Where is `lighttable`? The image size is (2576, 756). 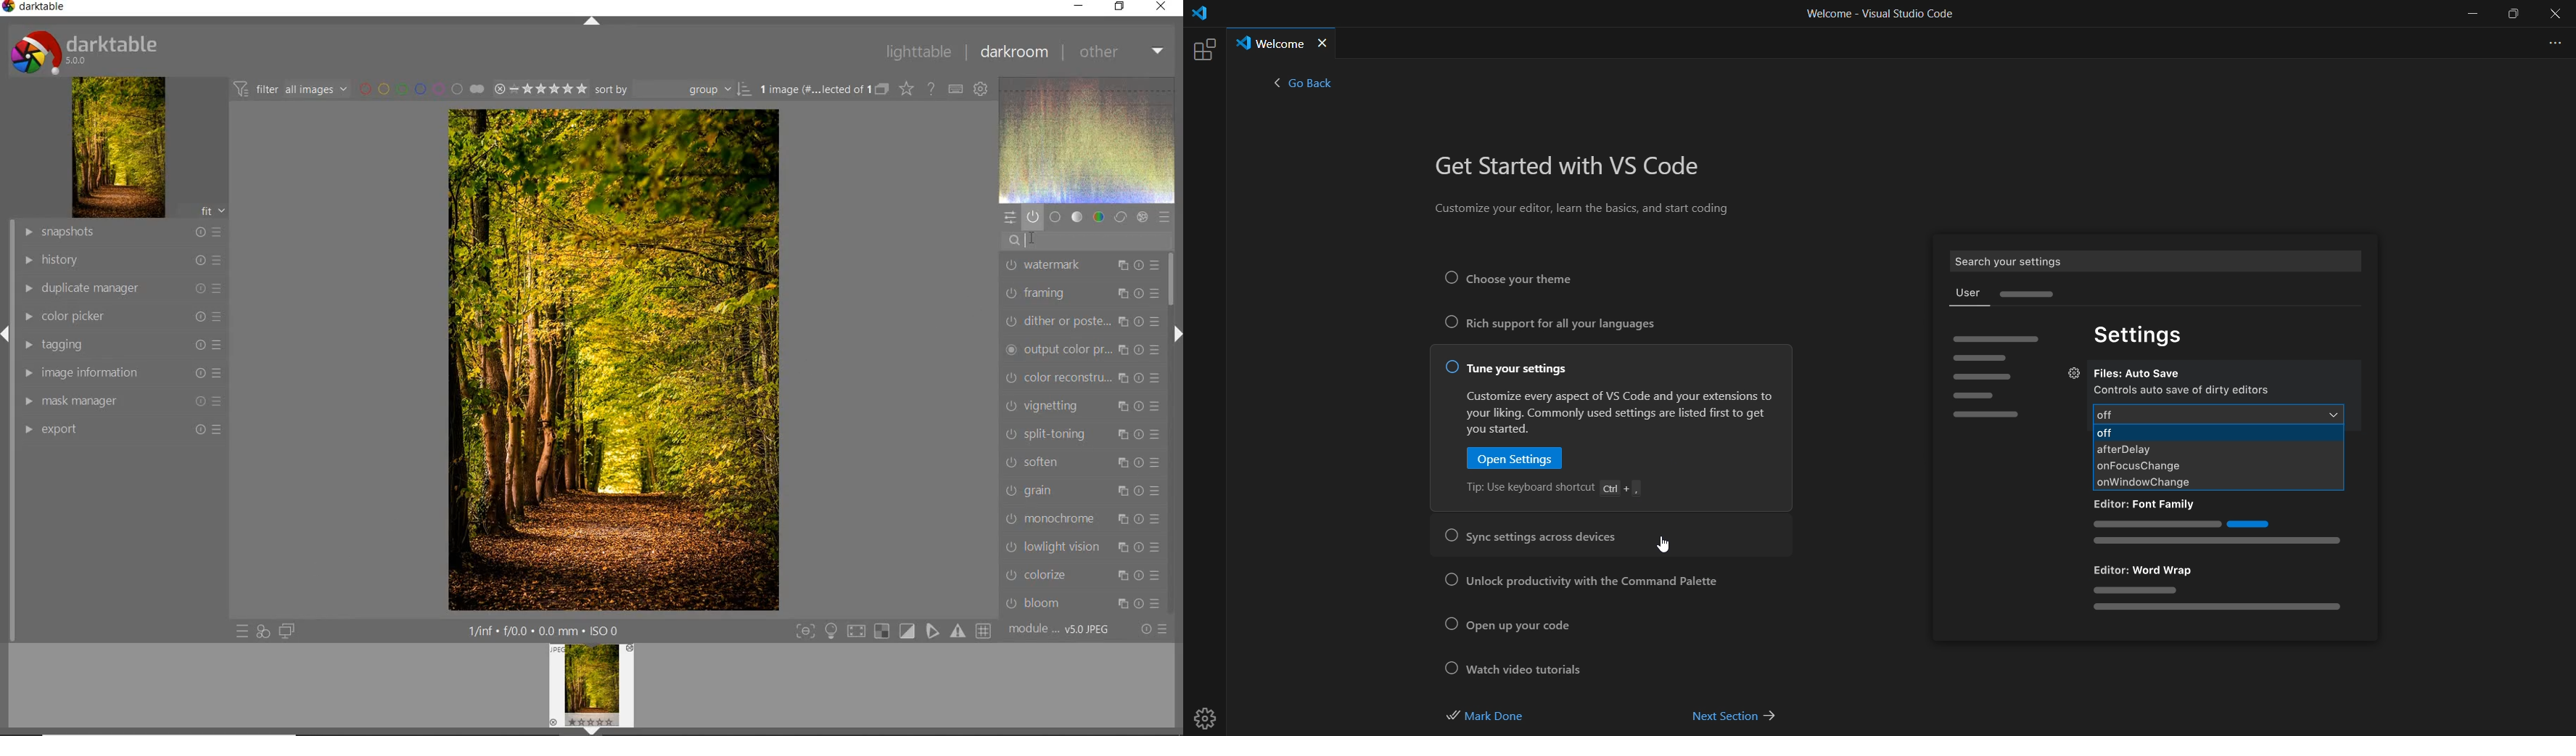
lighttable is located at coordinates (919, 53).